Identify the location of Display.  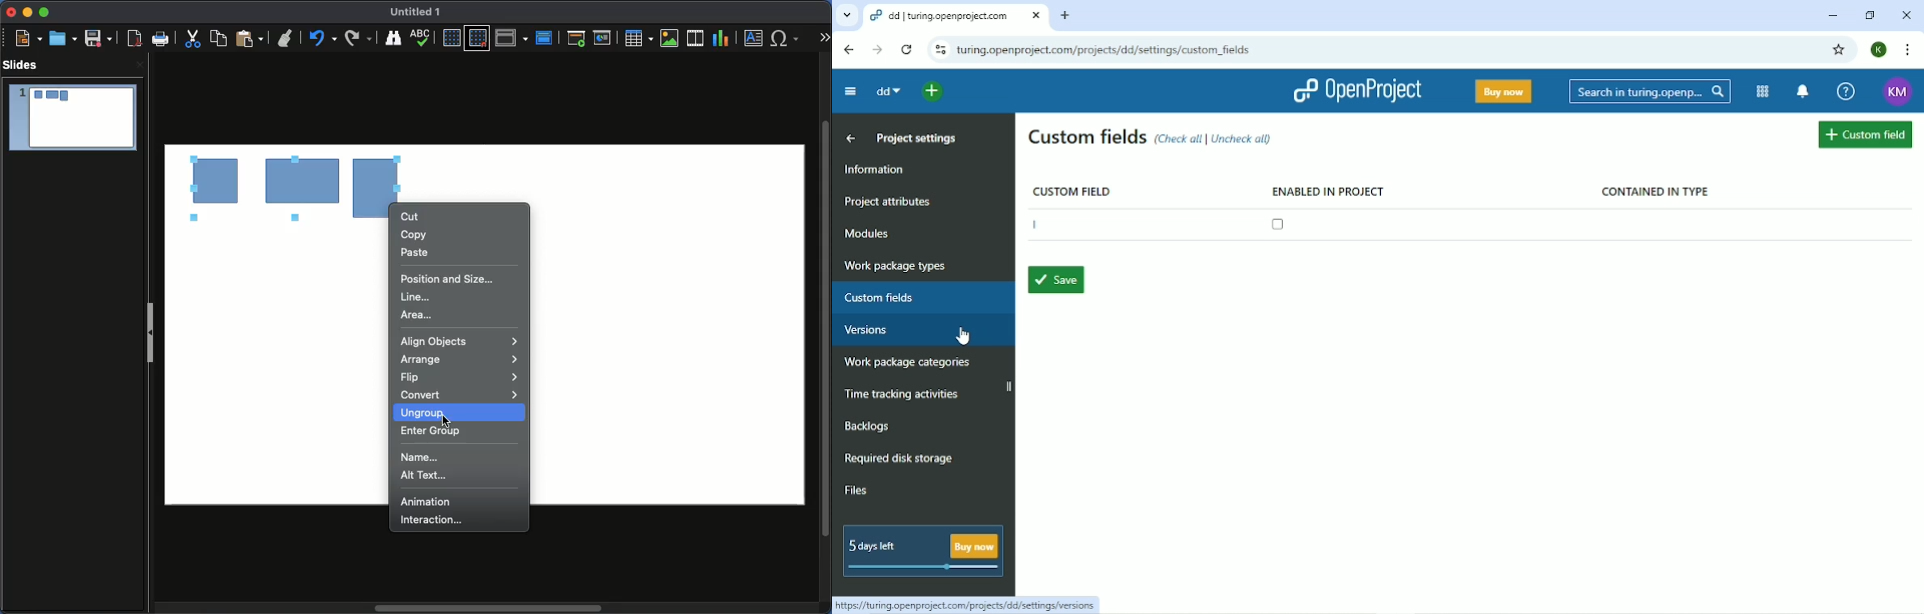
(424, 39).